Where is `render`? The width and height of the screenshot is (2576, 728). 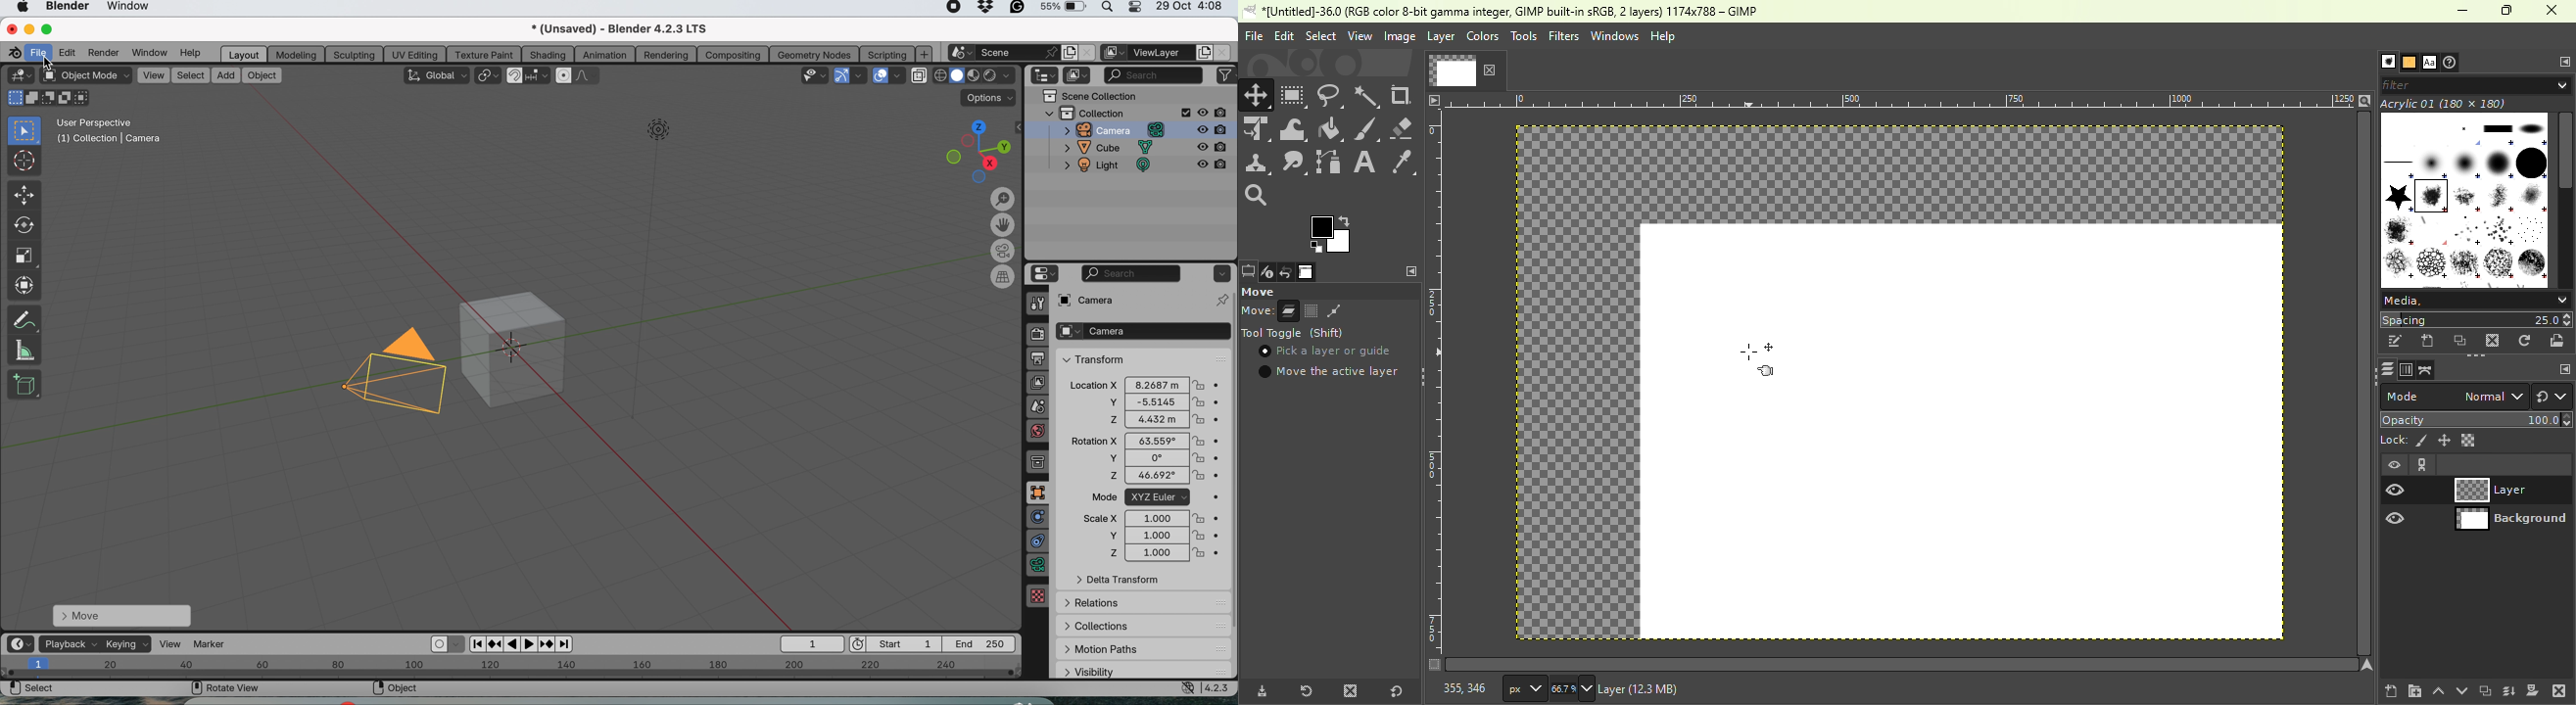
render is located at coordinates (1038, 335).